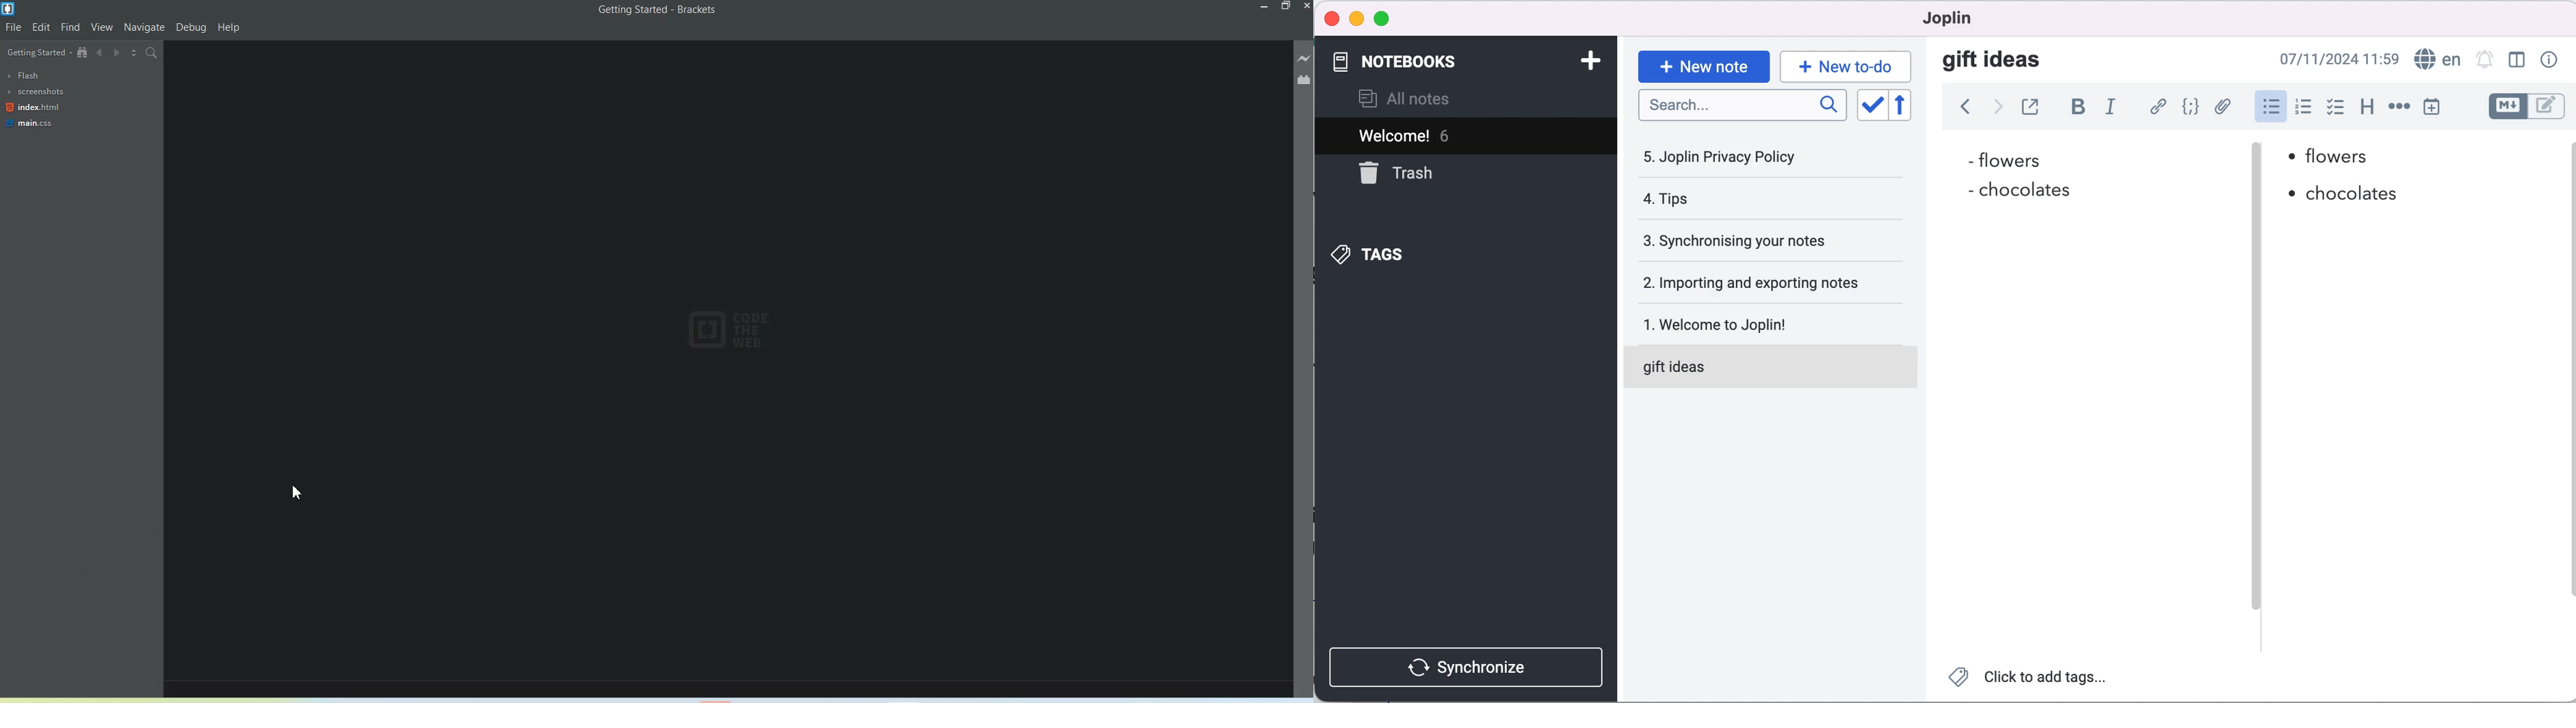 The height and width of the screenshot is (728, 2576). I want to click on Navigate Backward , so click(99, 53).